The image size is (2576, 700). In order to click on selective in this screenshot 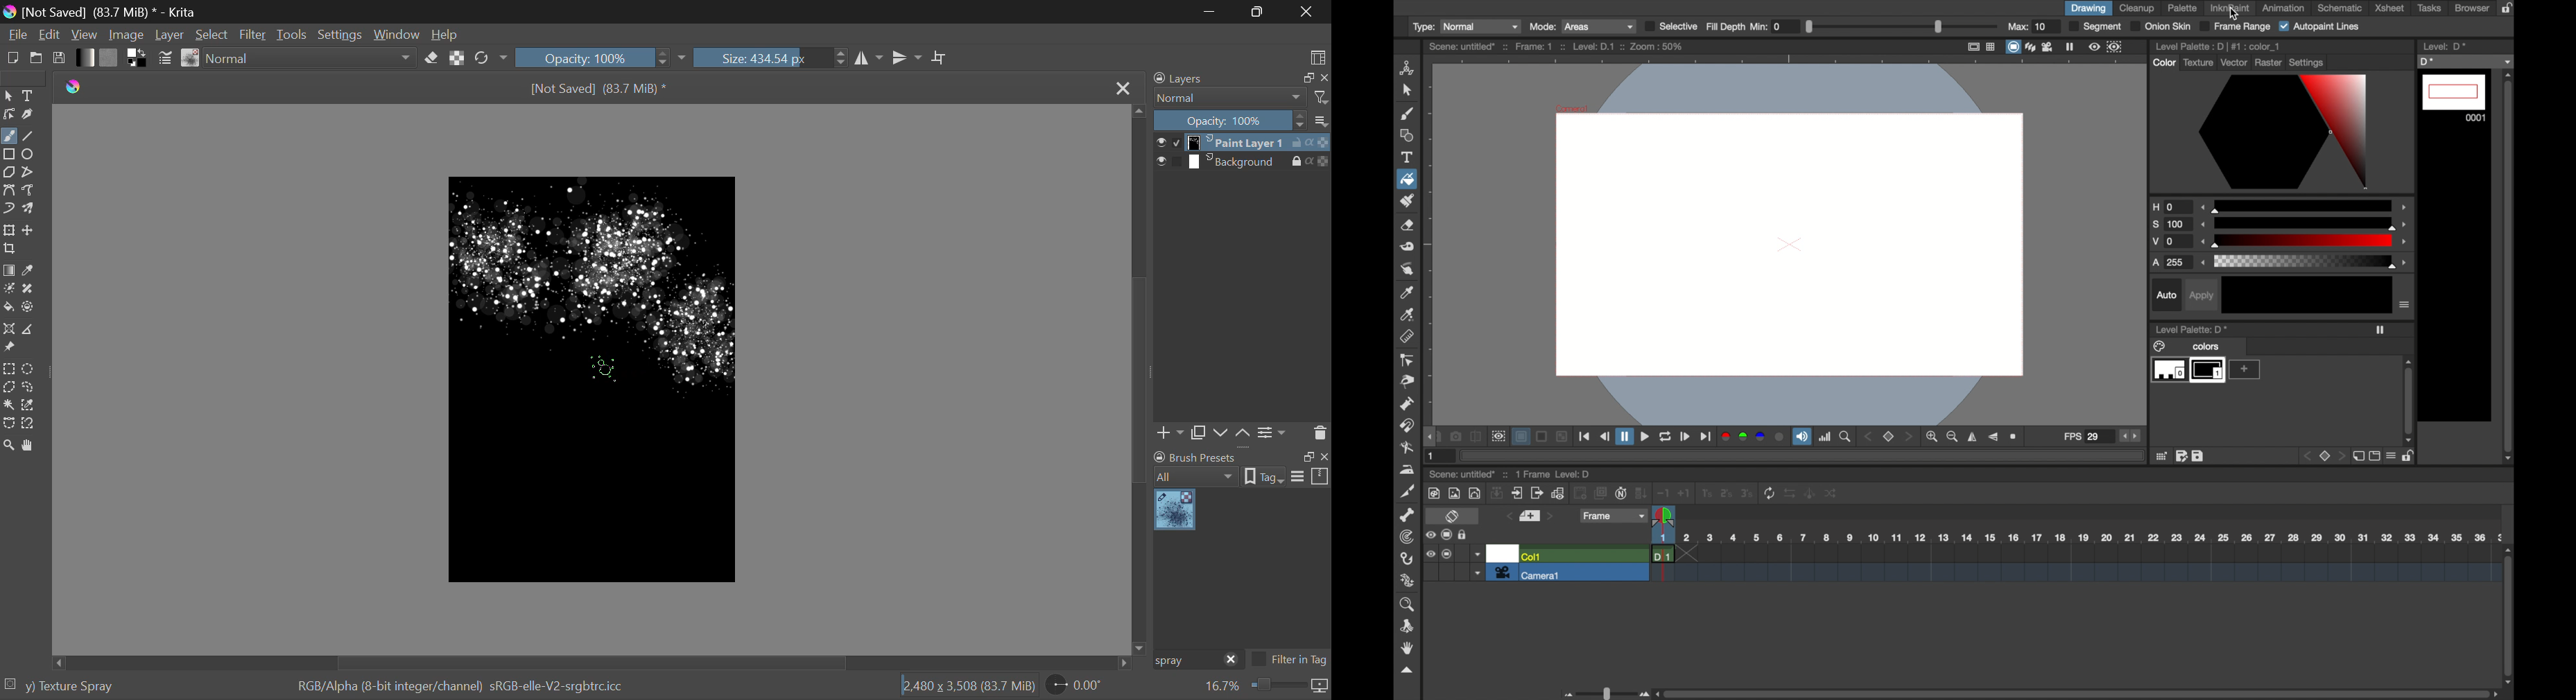, I will do `click(1670, 26)`.